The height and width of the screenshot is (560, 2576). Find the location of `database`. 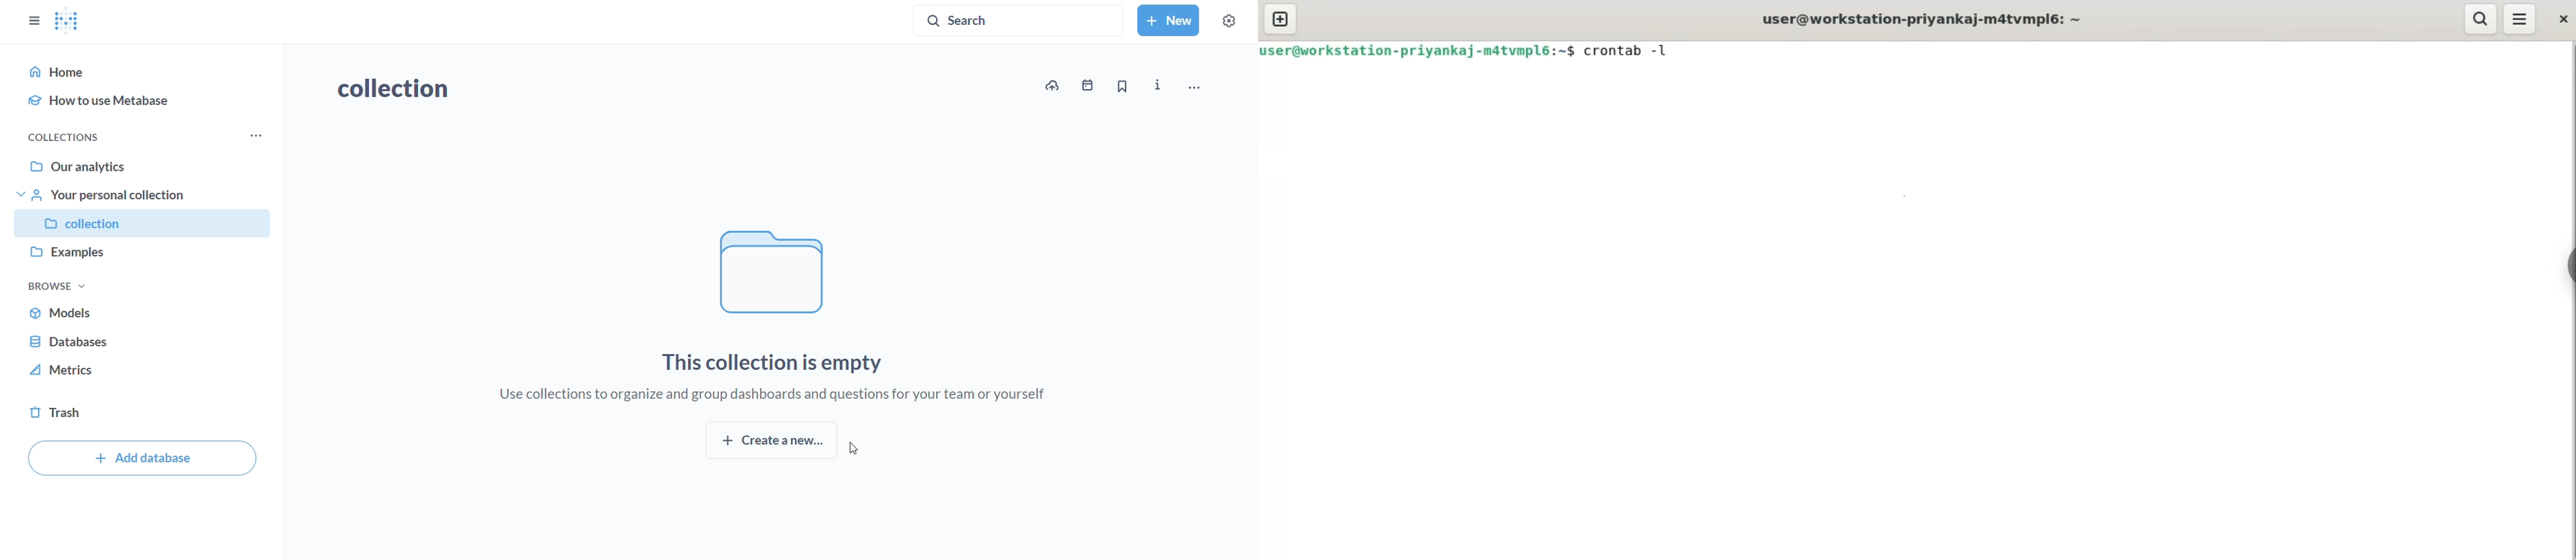

database is located at coordinates (143, 339).